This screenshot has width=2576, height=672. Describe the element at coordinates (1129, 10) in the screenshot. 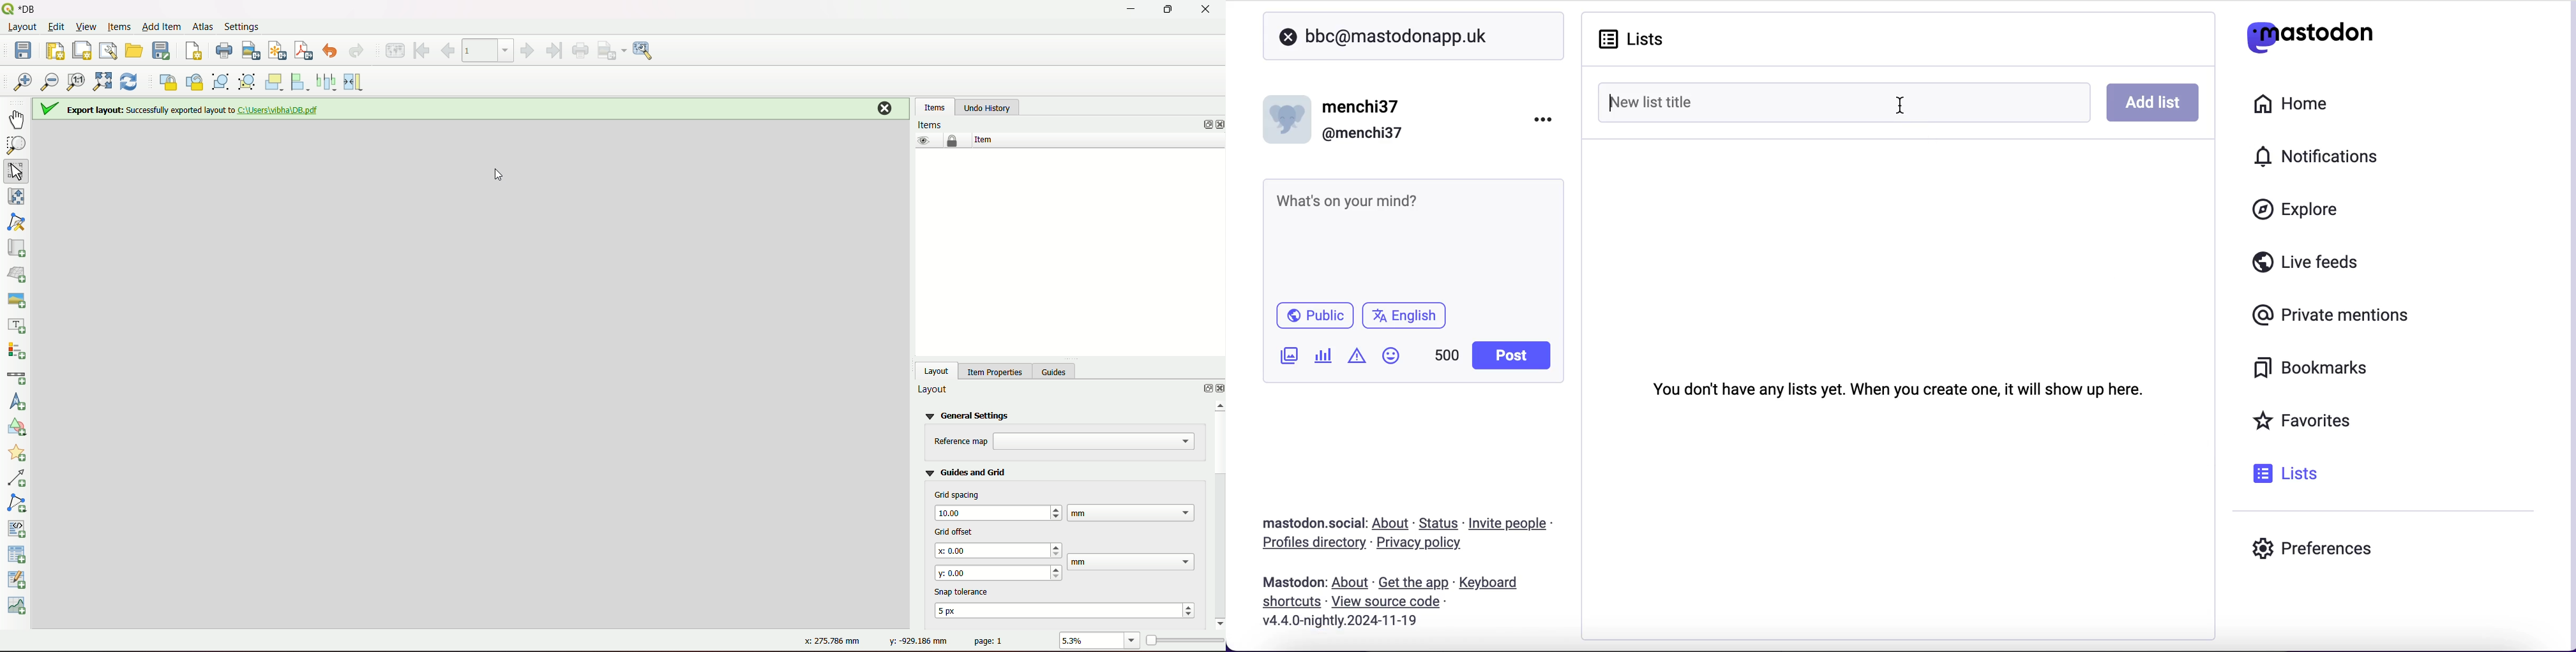

I see `minimize` at that location.